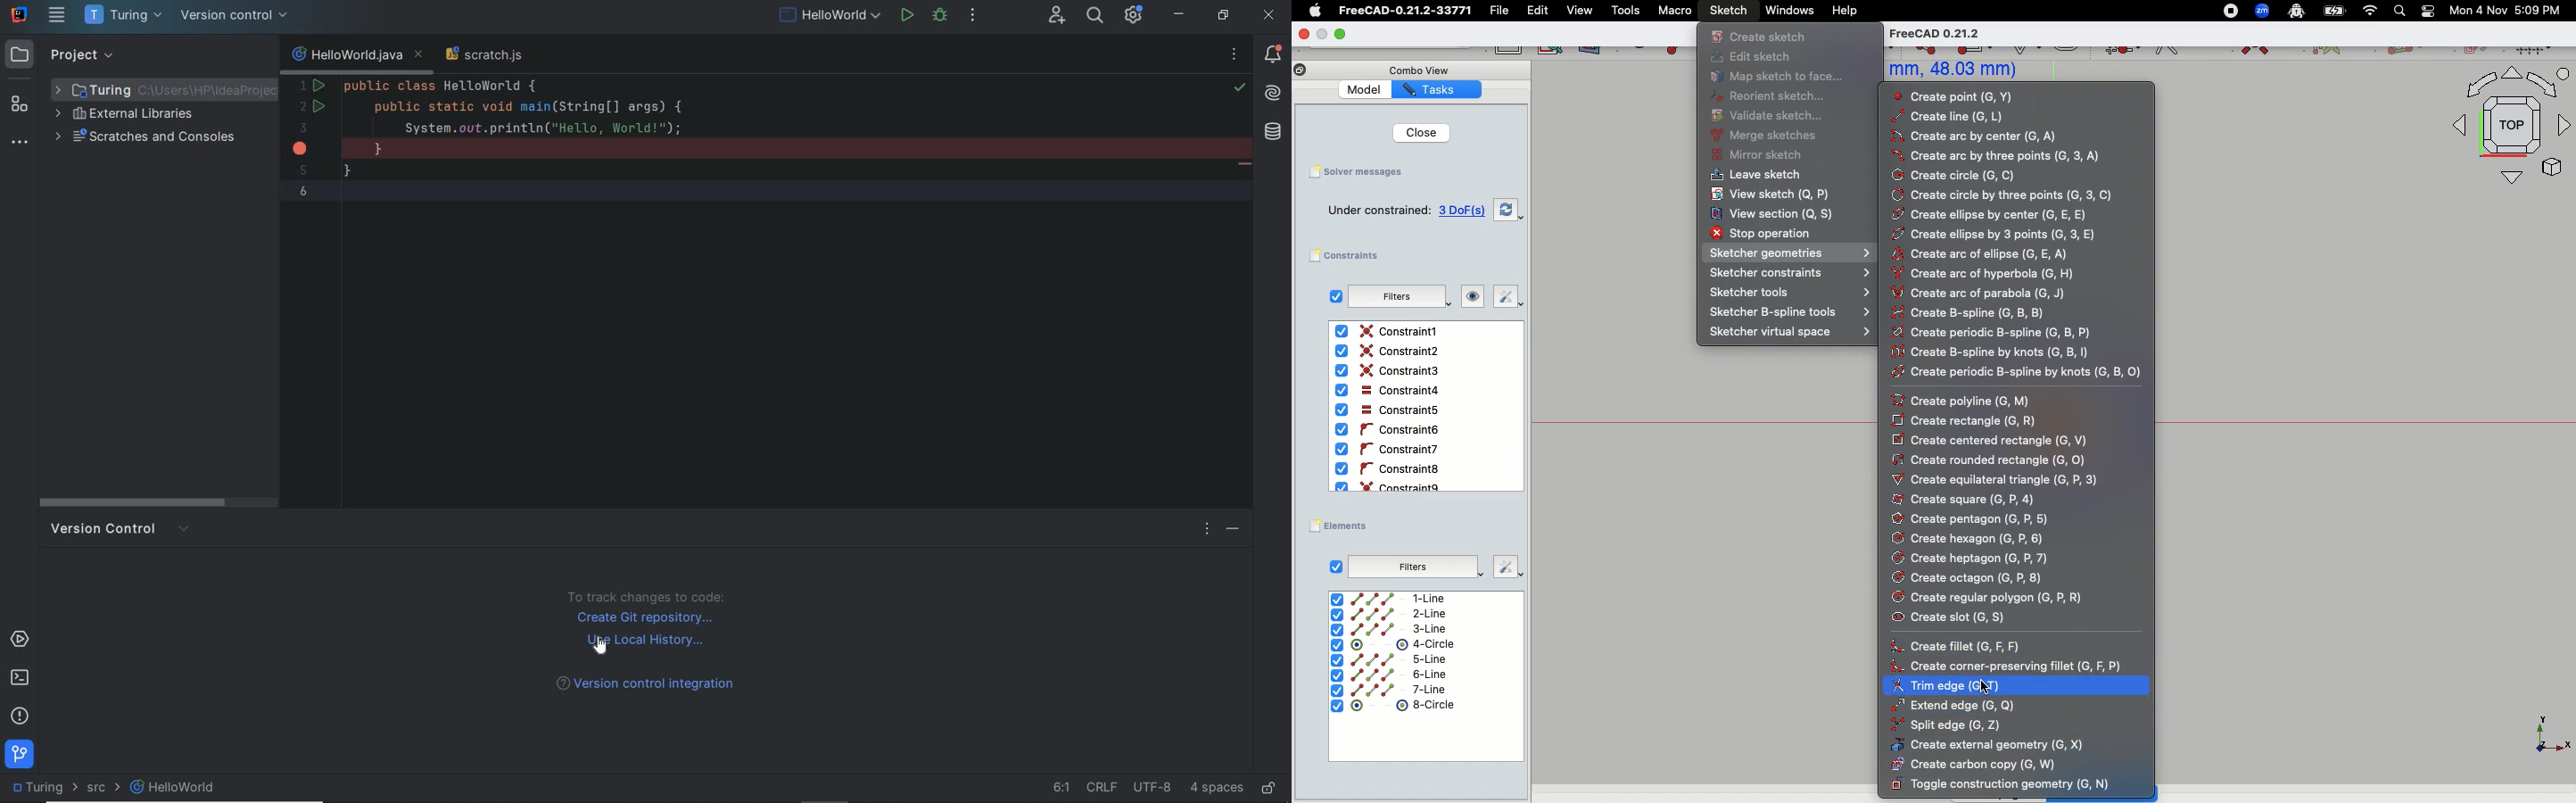 The image size is (2576, 812). Describe the element at coordinates (145, 530) in the screenshot. I see `version control` at that location.